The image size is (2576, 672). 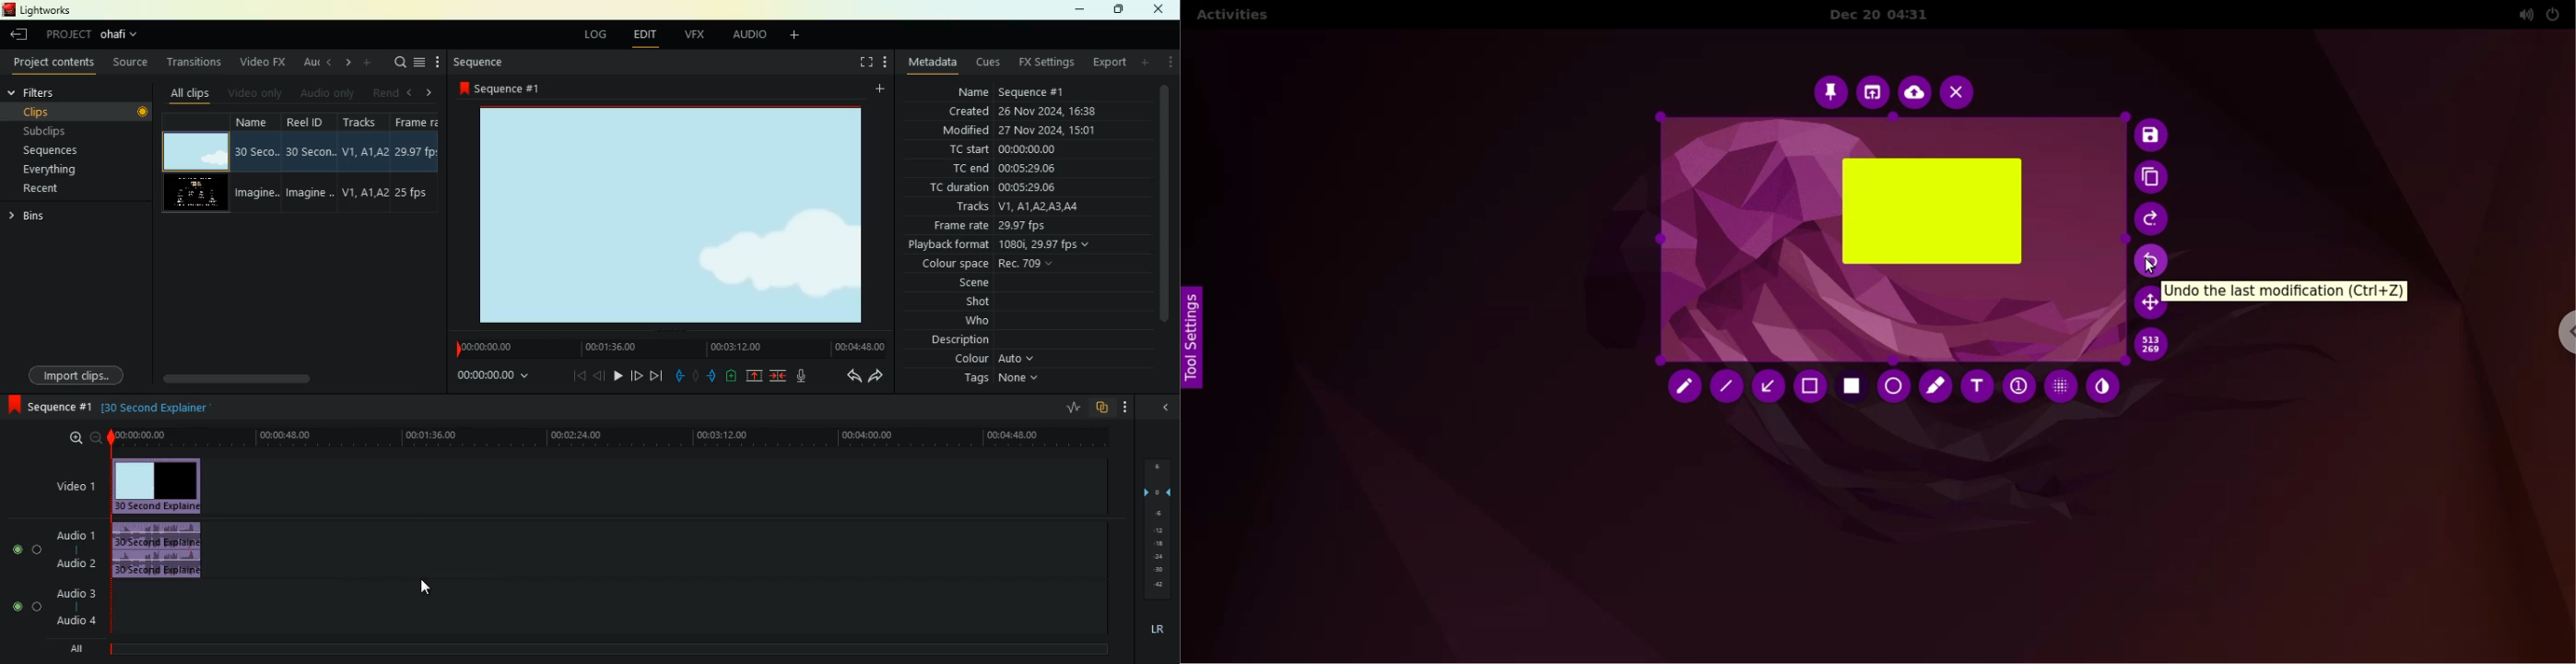 What do you see at coordinates (777, 375) in the screenshot?
I see `merge` at bounding box center [777, 375].